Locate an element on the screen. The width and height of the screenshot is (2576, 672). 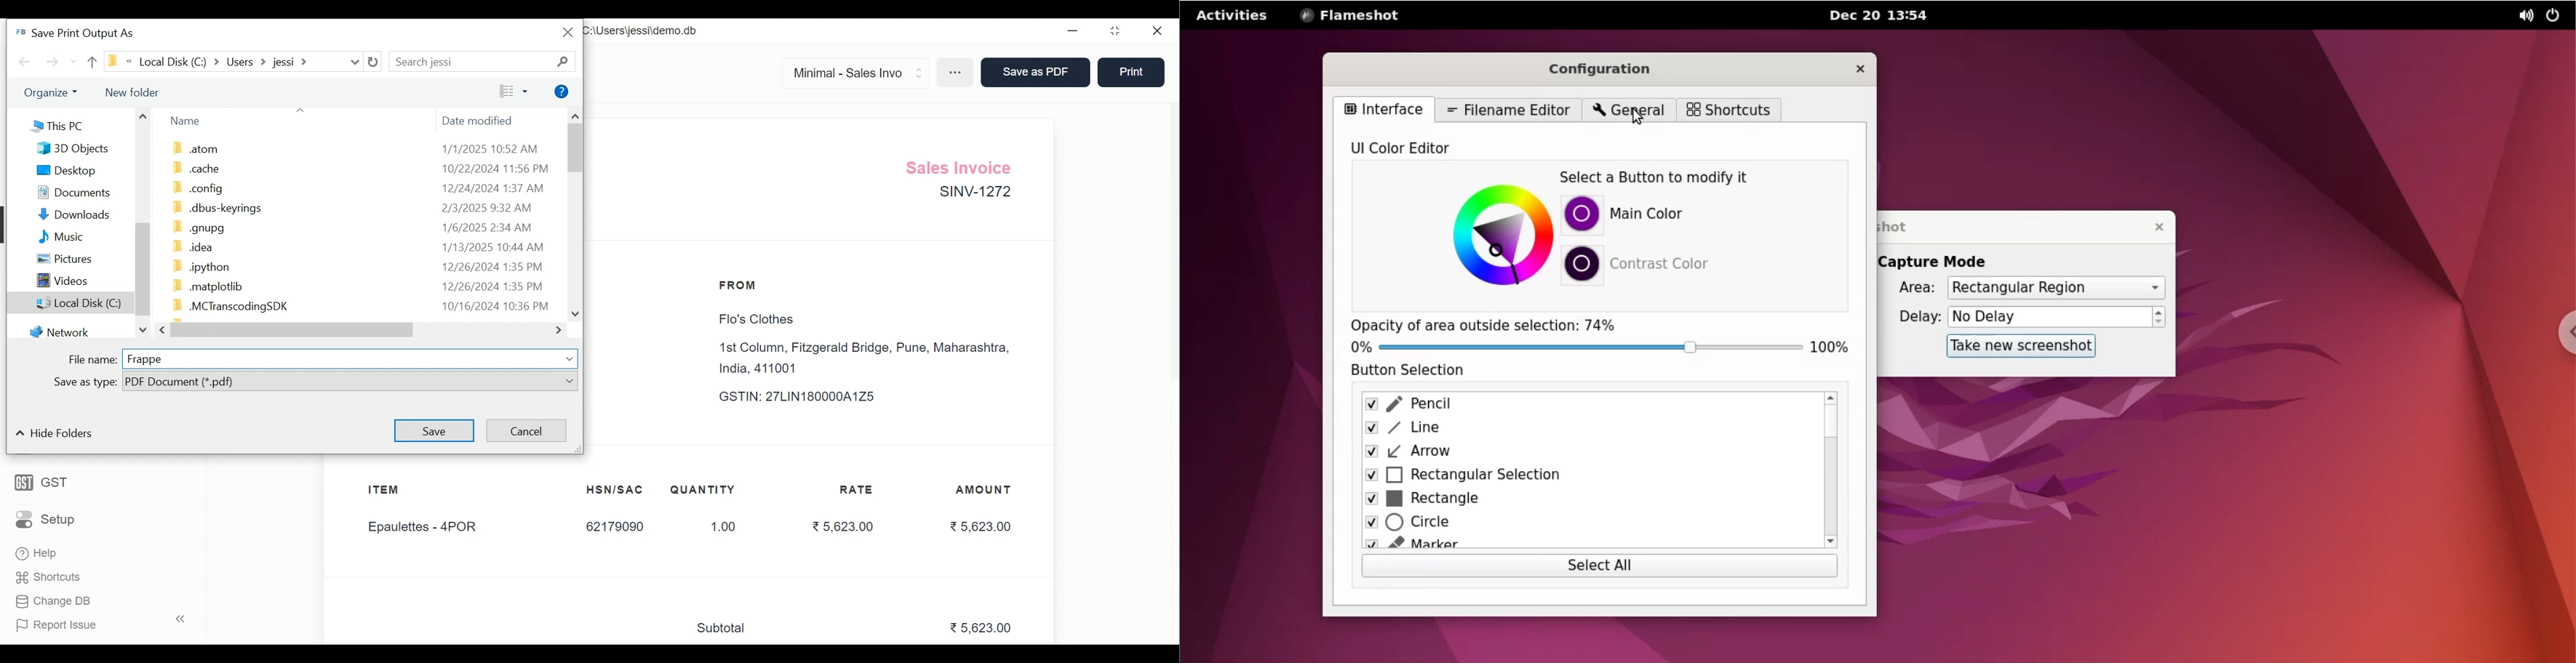
Vertical Scroll bar is located at coordinates (574, 147).